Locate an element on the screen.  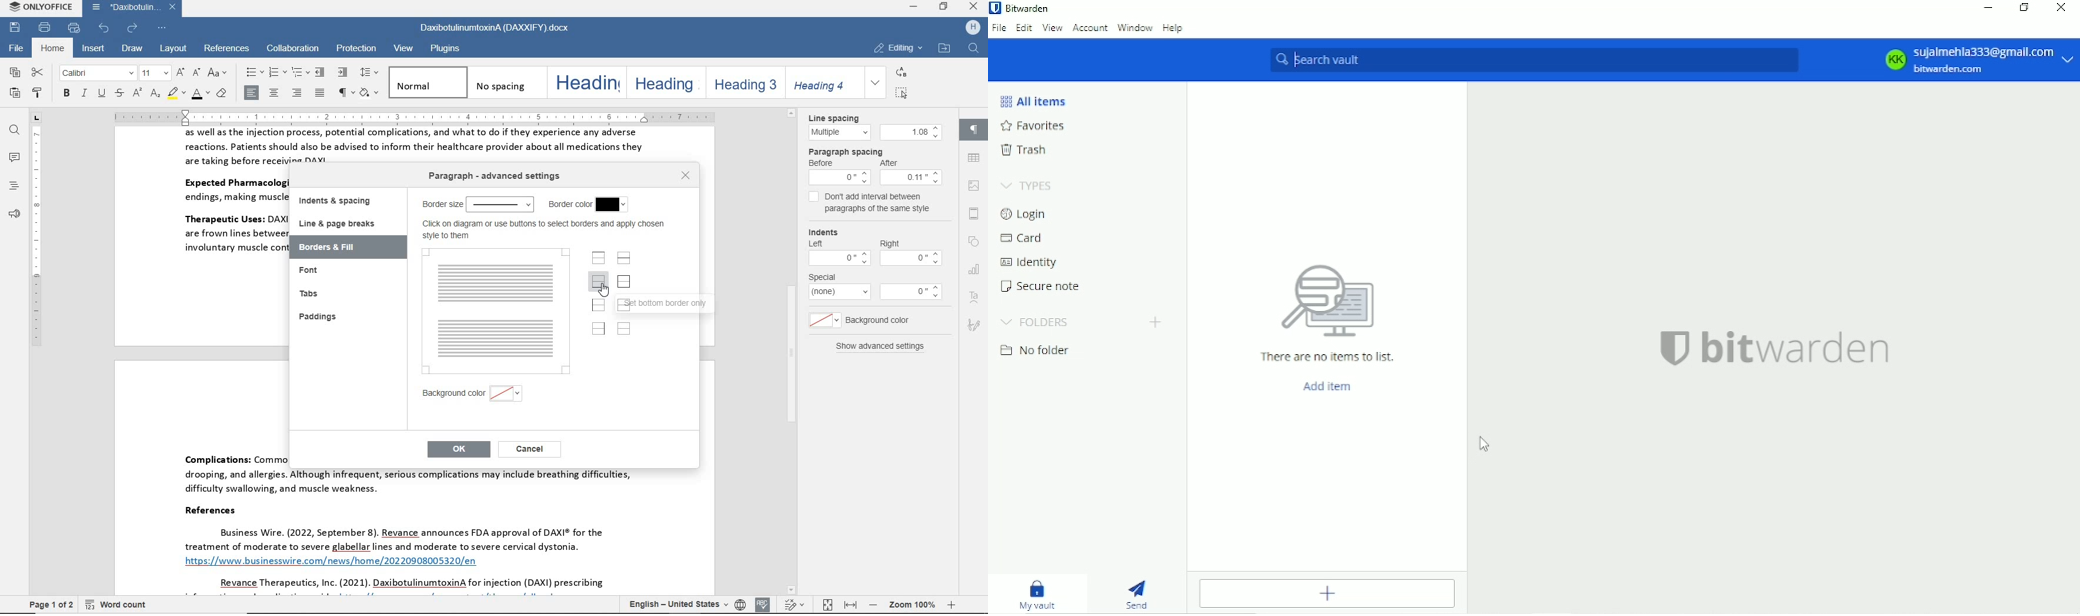
undo is located at coordinates (105, 28).